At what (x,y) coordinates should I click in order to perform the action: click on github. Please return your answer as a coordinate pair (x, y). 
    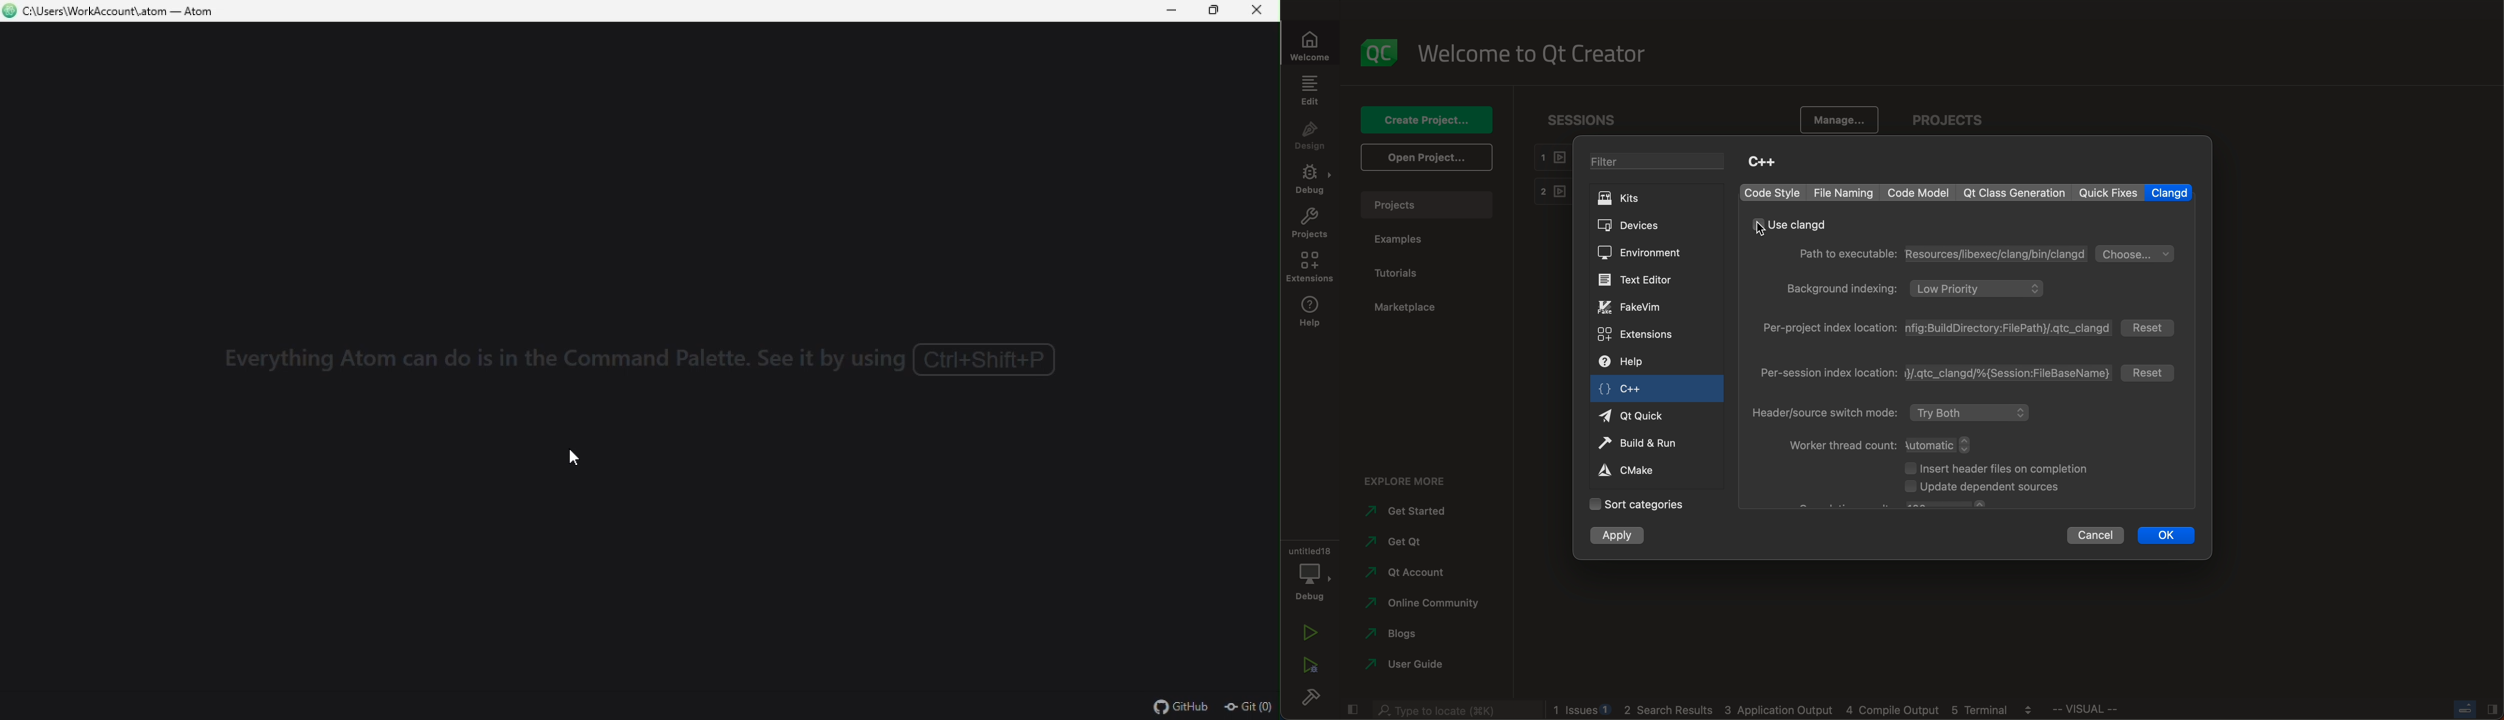
    Looking at the image, I should click on (1183, 708).